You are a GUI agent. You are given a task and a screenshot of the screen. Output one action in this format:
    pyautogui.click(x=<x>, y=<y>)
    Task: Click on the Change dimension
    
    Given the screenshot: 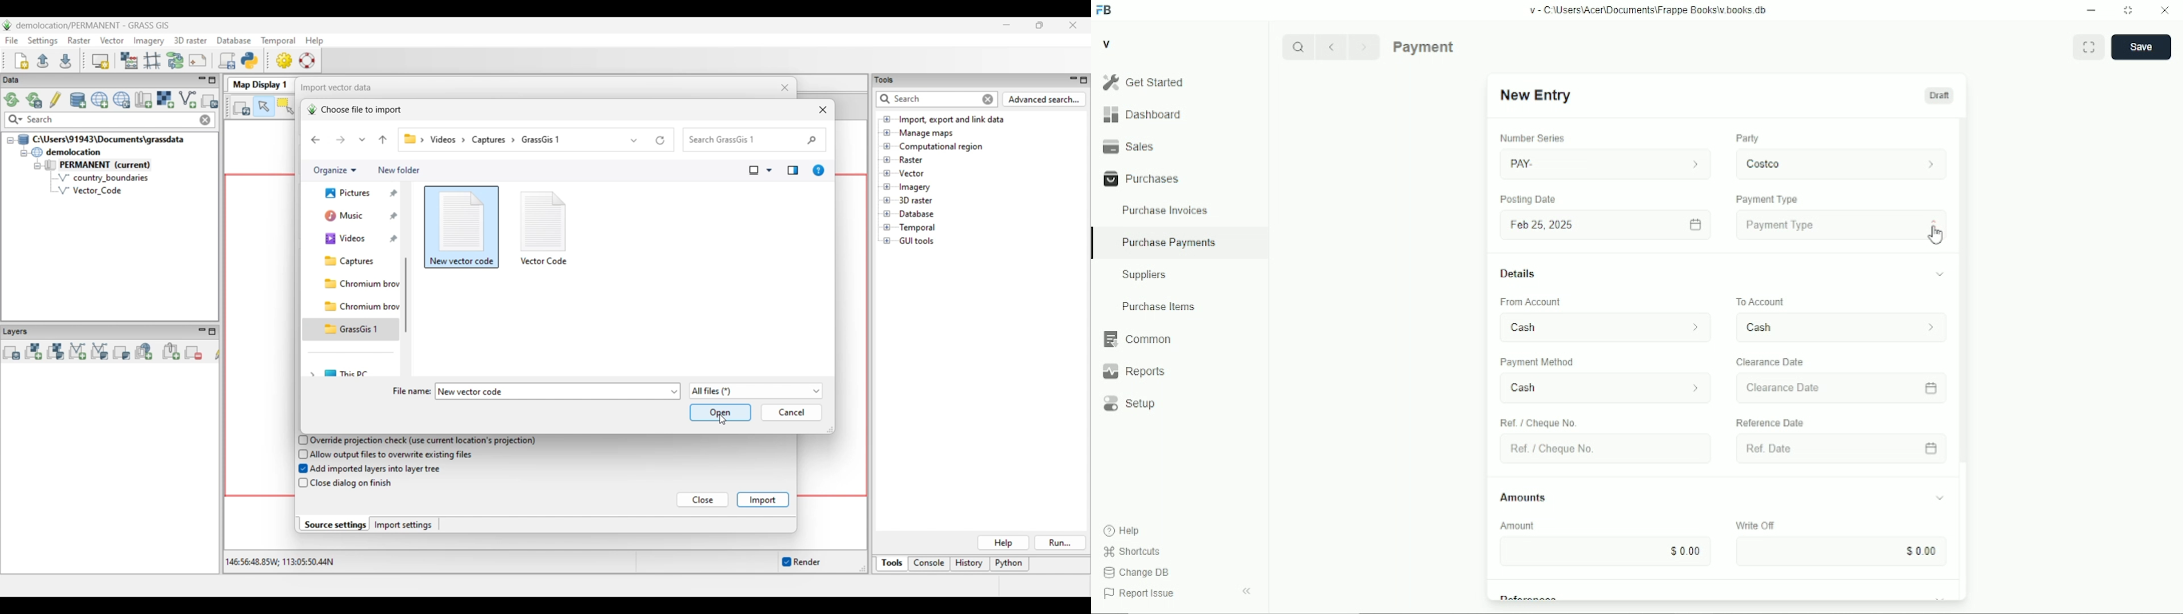 What is the action you would take?
    pyautogui.click(x=2128, y=10)
    